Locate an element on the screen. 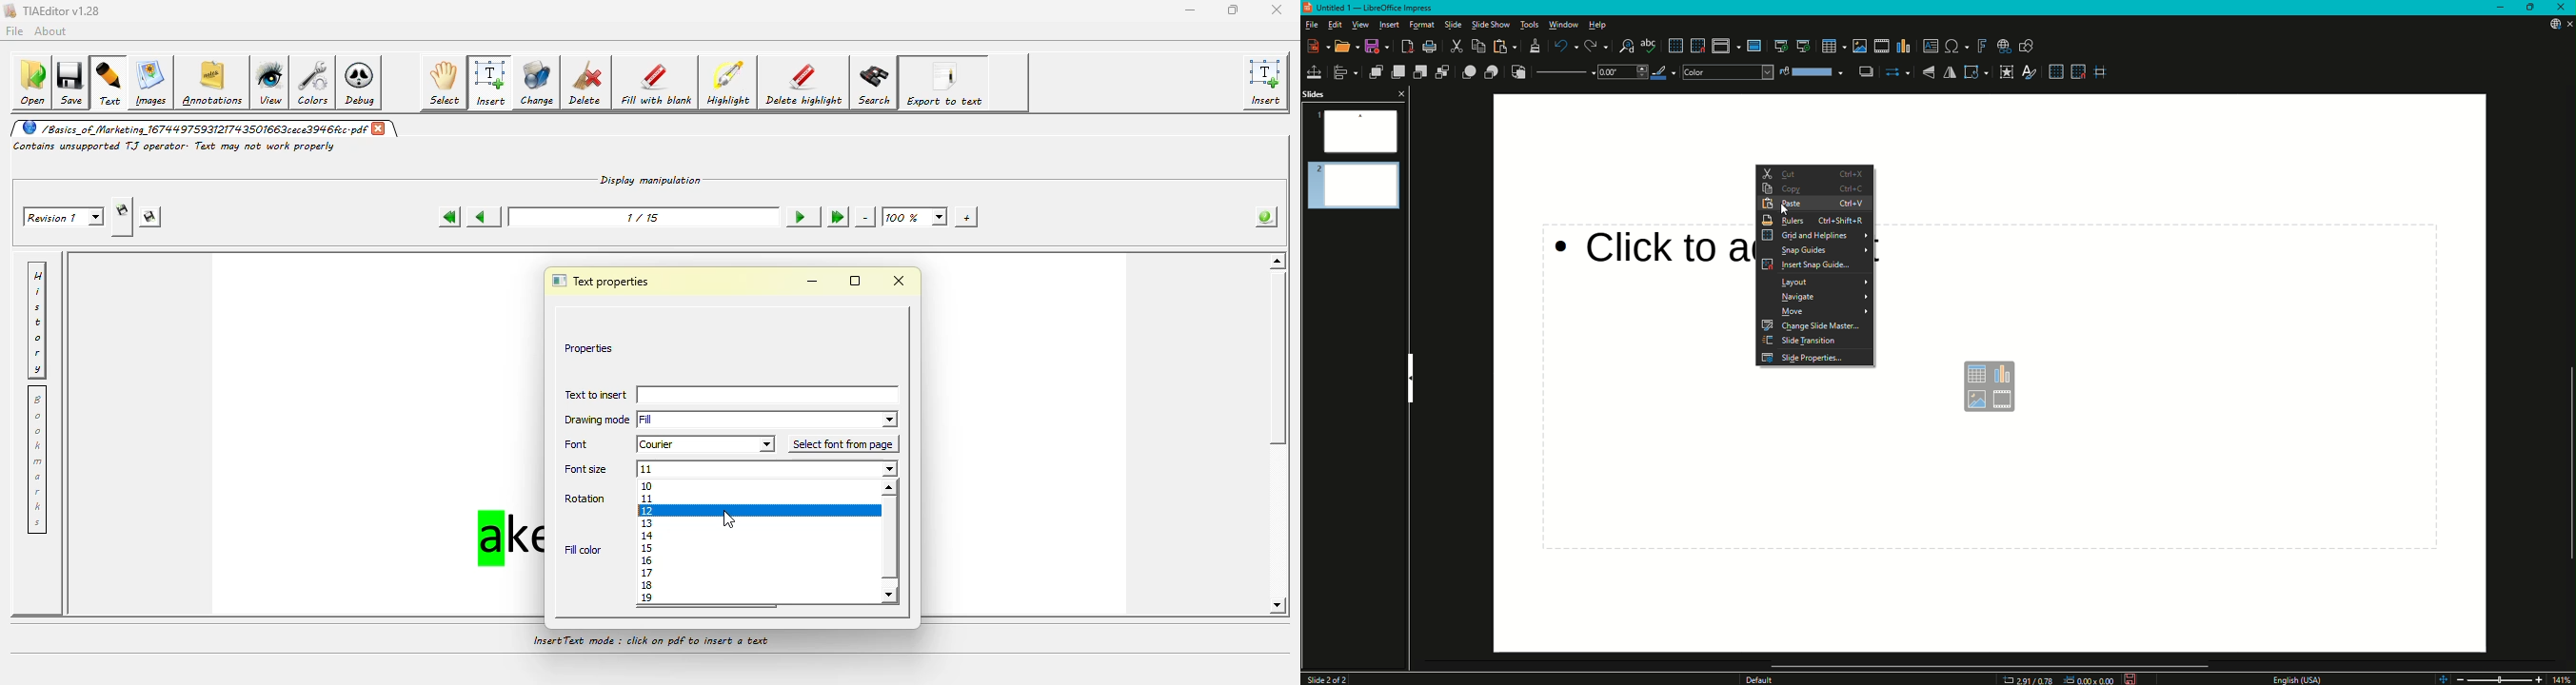  Send to Back is located at coordinates (1444, 72).